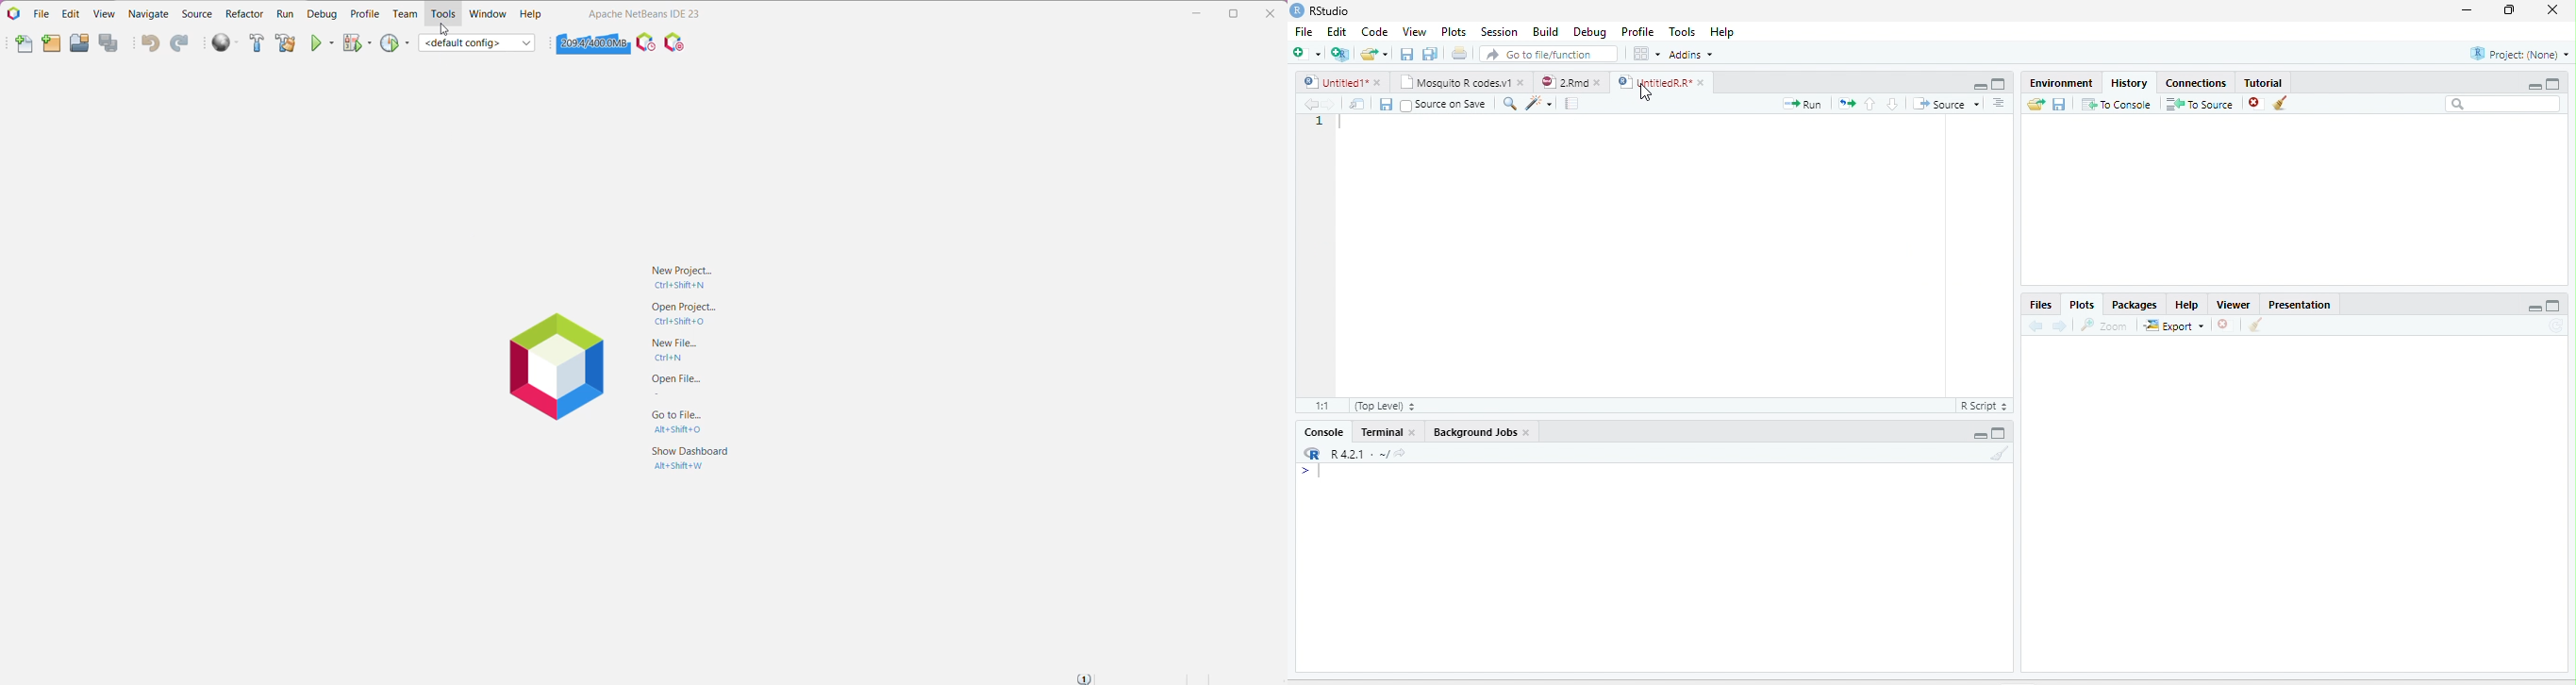 Image resolution: width=2576 pixels, height=700 pixels. What do you see at coordinates (1320, 122) in the screenshot?
I see `Line number` at bounding box center [1320, 122].